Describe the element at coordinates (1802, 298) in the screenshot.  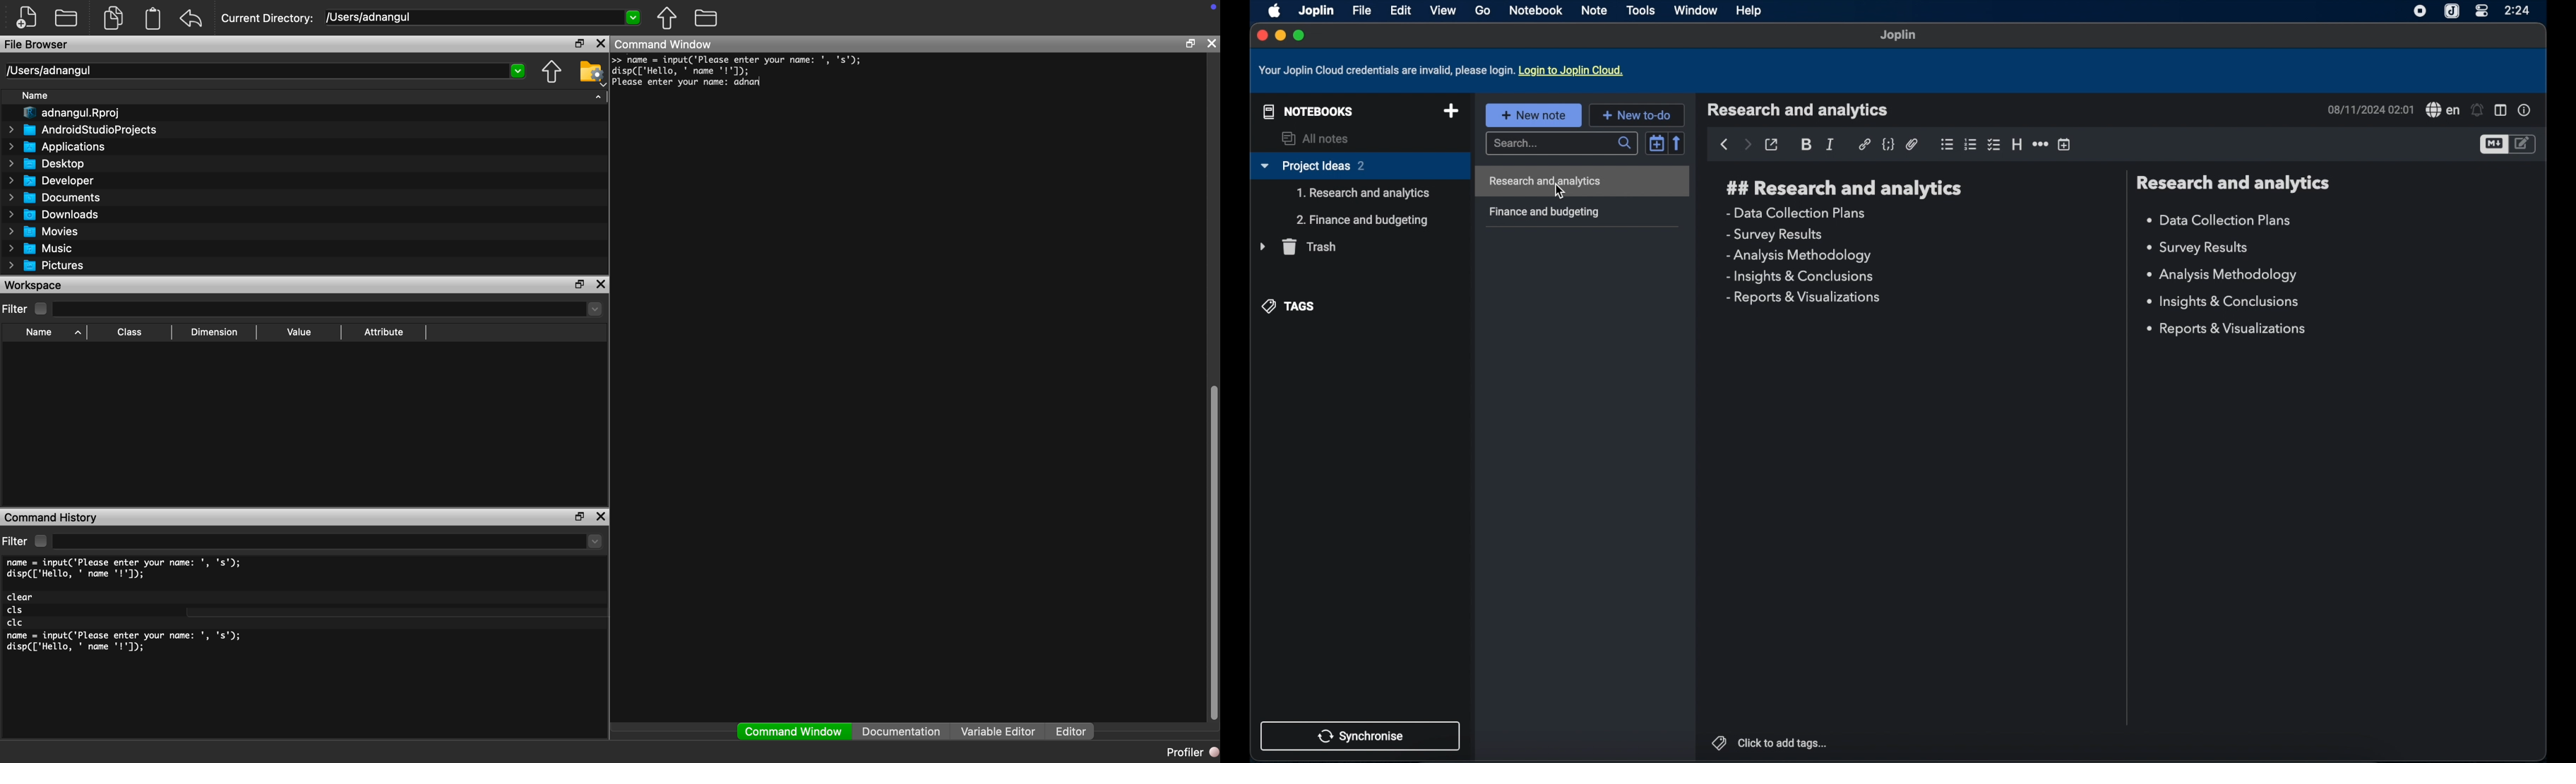
I see `reports and visualizations` at that location.